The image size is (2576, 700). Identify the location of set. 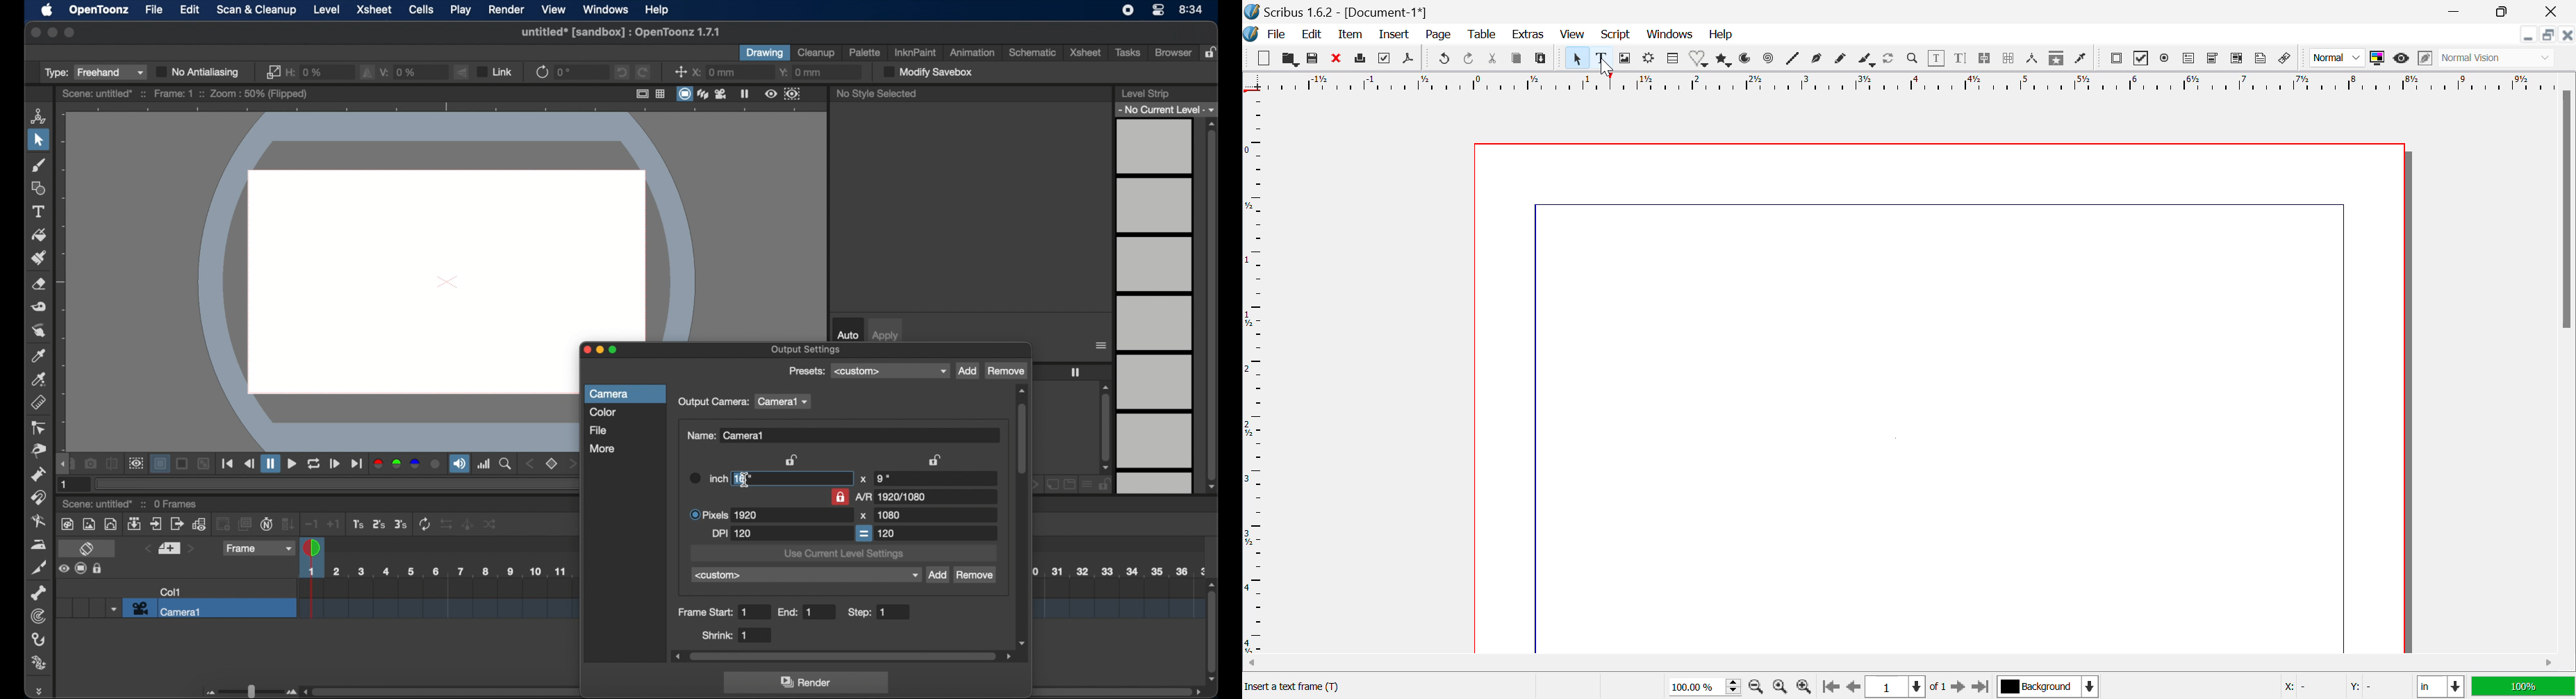
(553, 464).